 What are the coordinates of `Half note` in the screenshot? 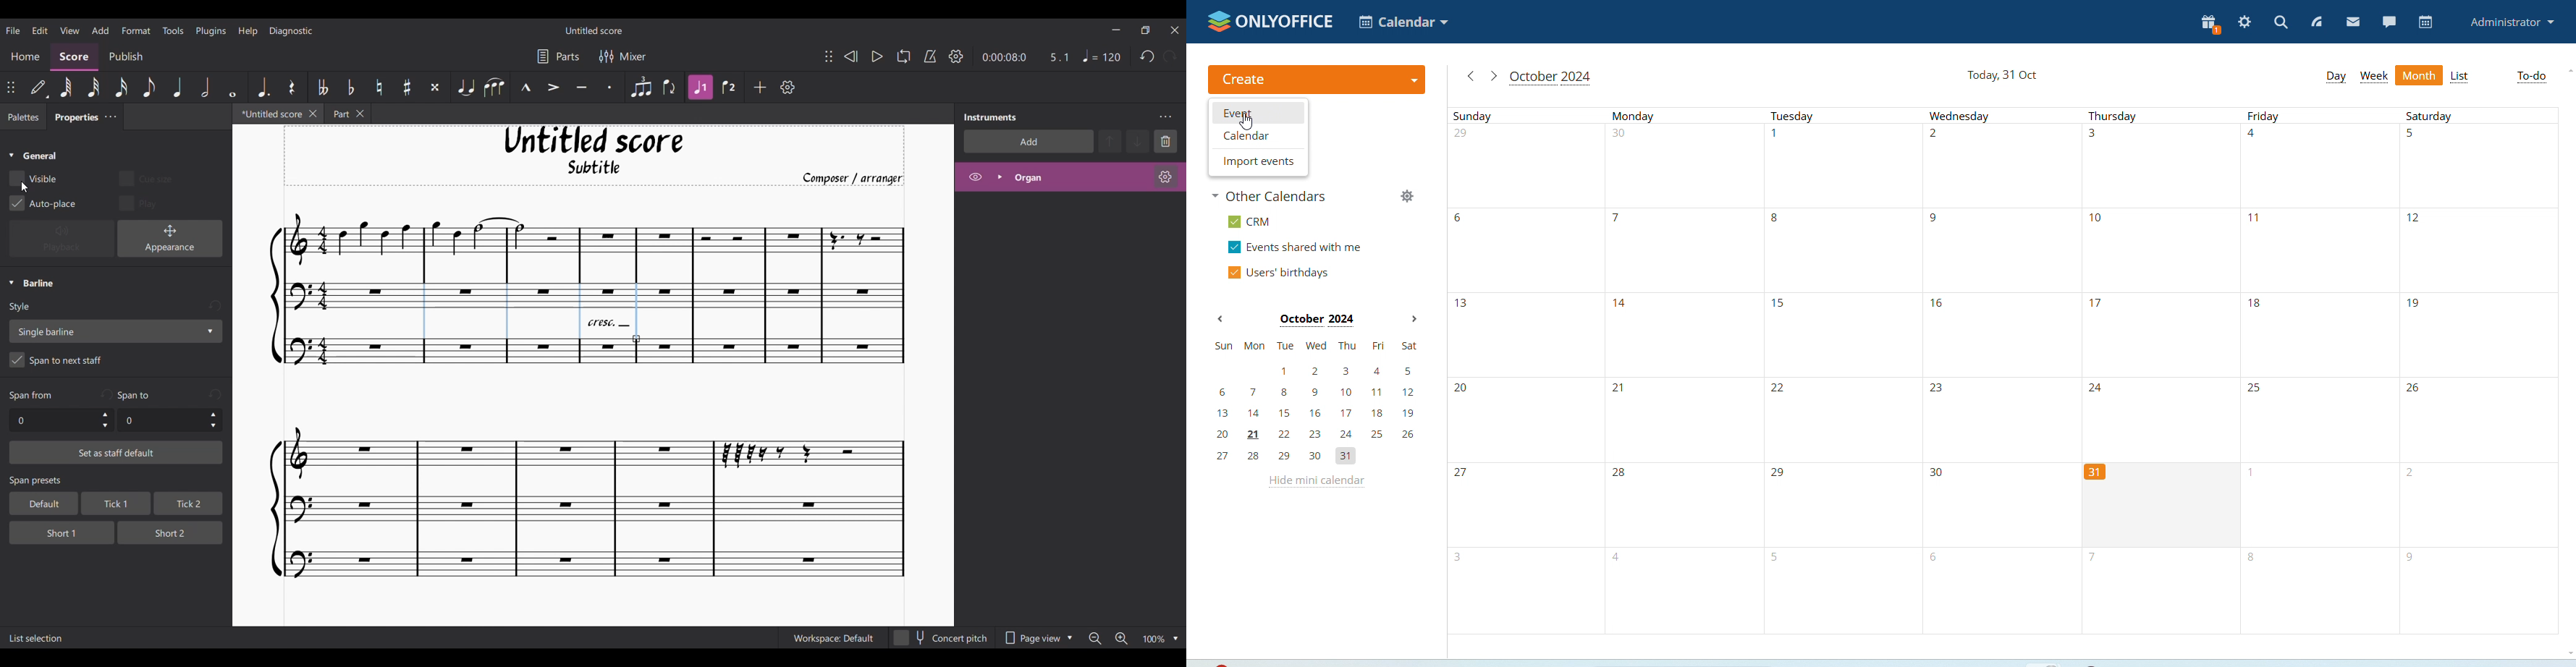 It's located at (206, 86).